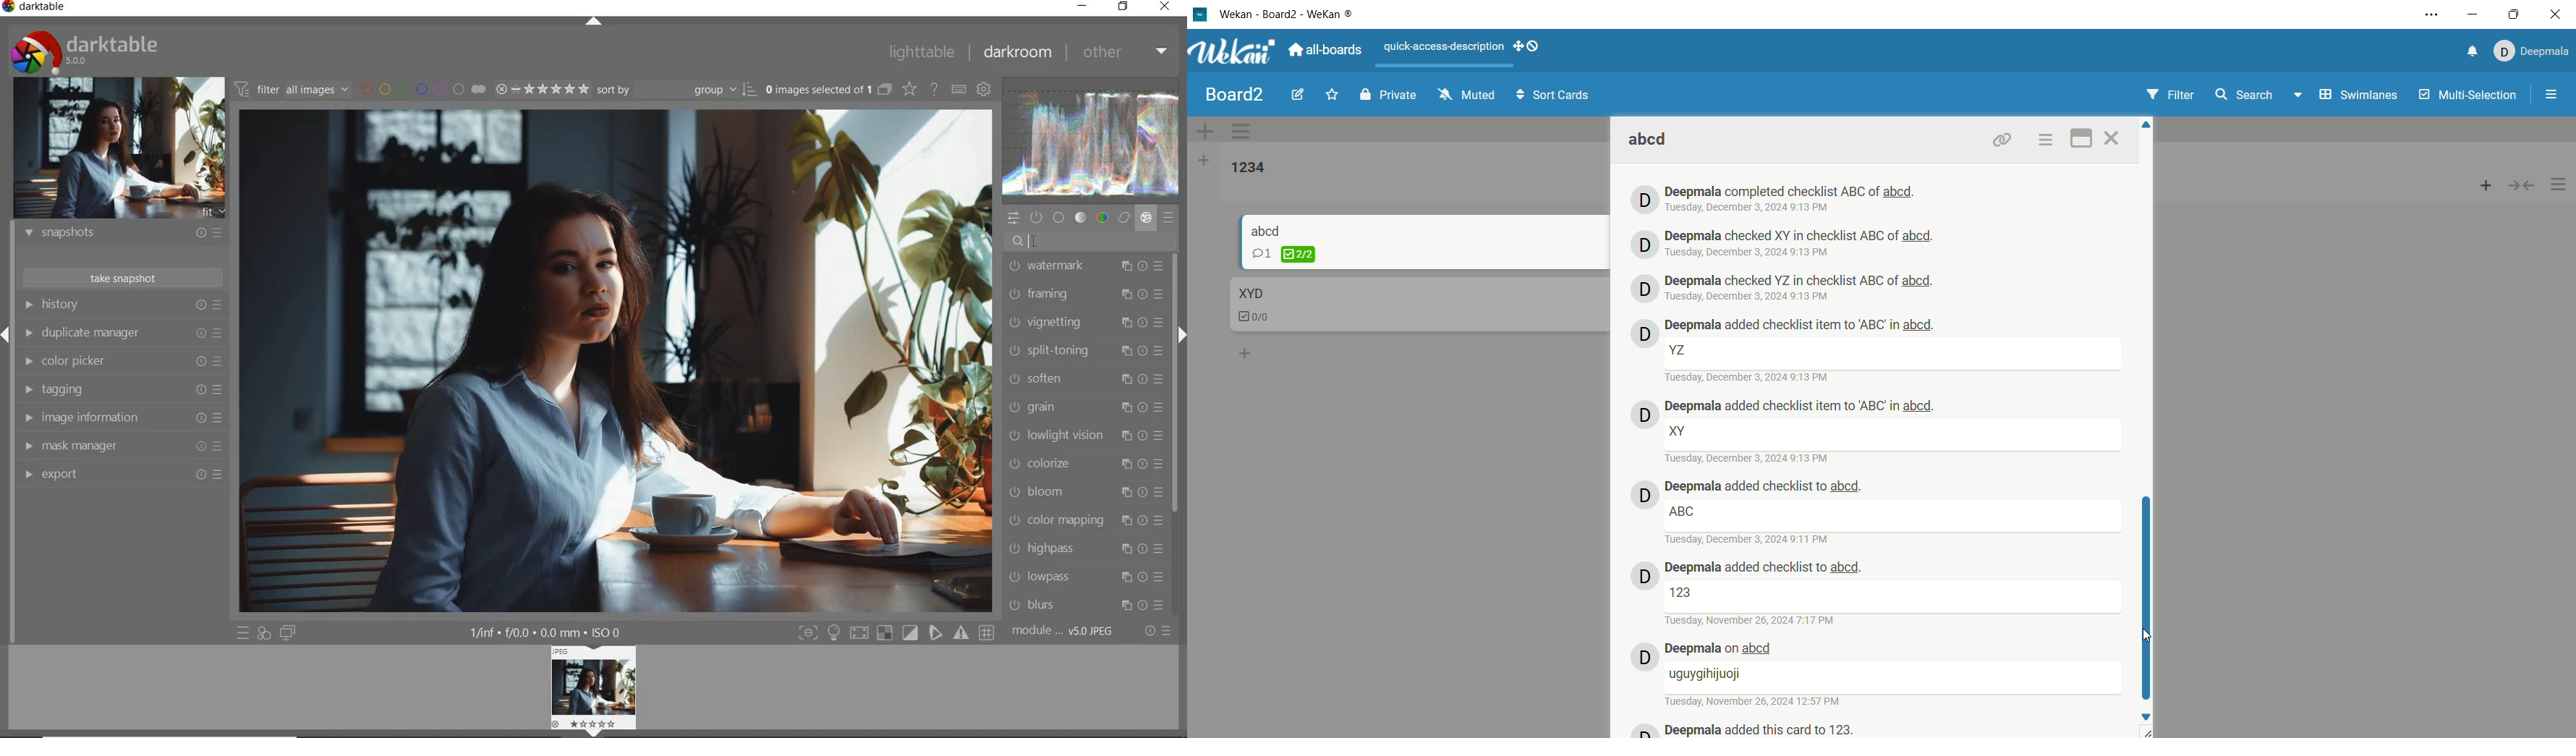  I want to click on framing, so click(1086, 294).